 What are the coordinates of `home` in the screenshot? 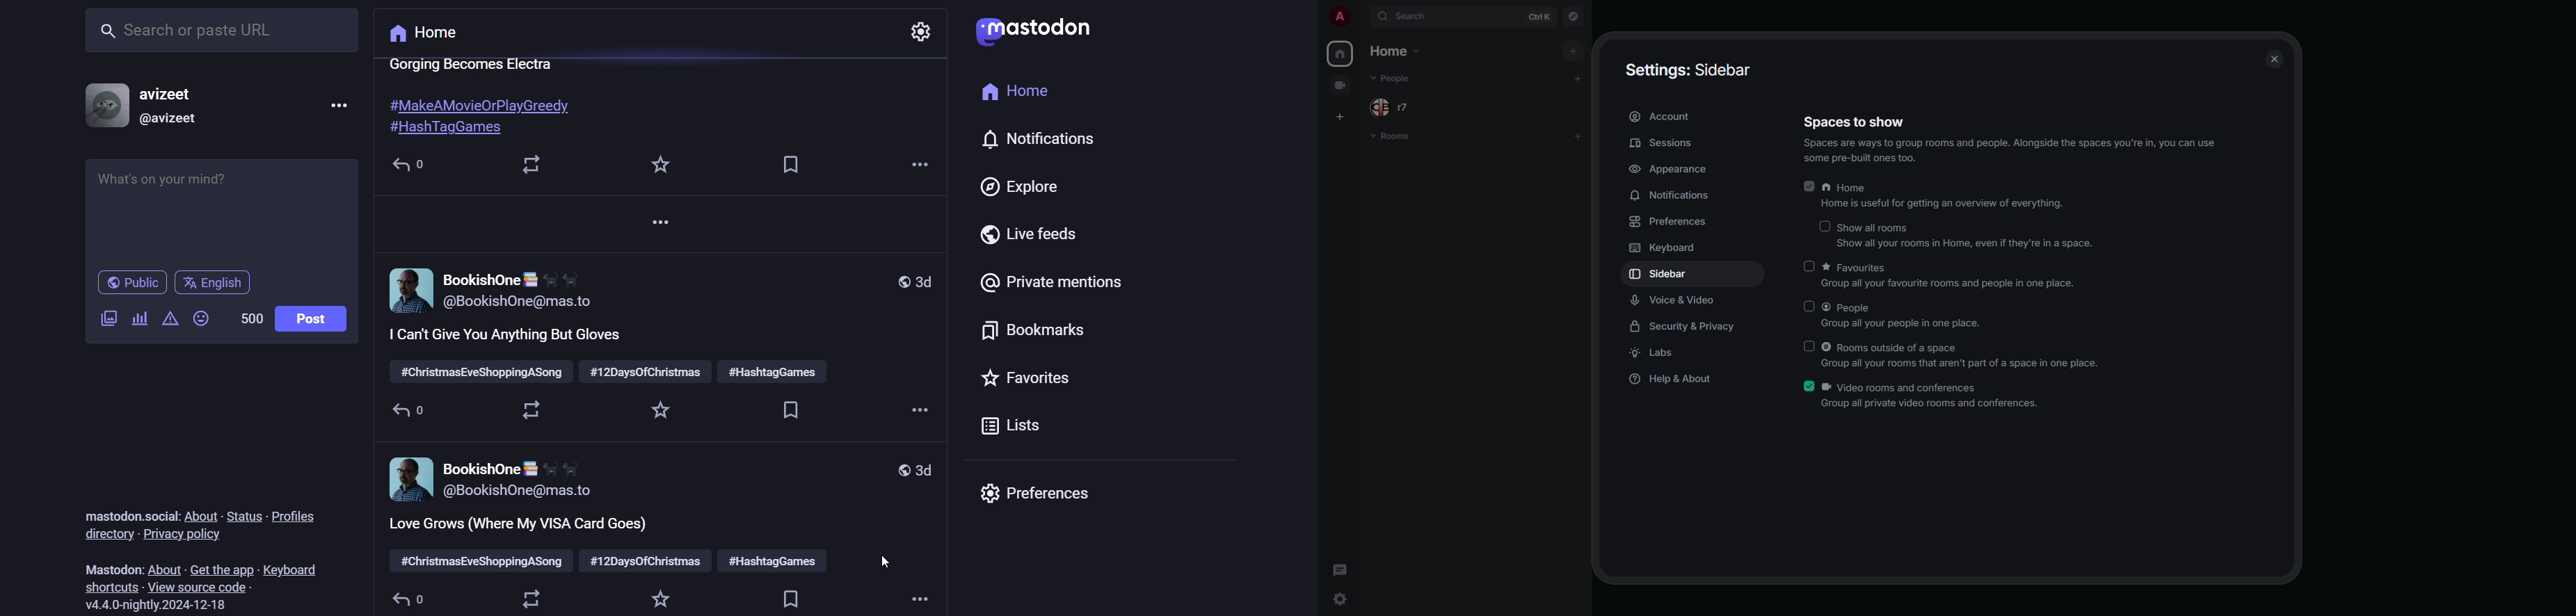 It's located at (1947, 195).